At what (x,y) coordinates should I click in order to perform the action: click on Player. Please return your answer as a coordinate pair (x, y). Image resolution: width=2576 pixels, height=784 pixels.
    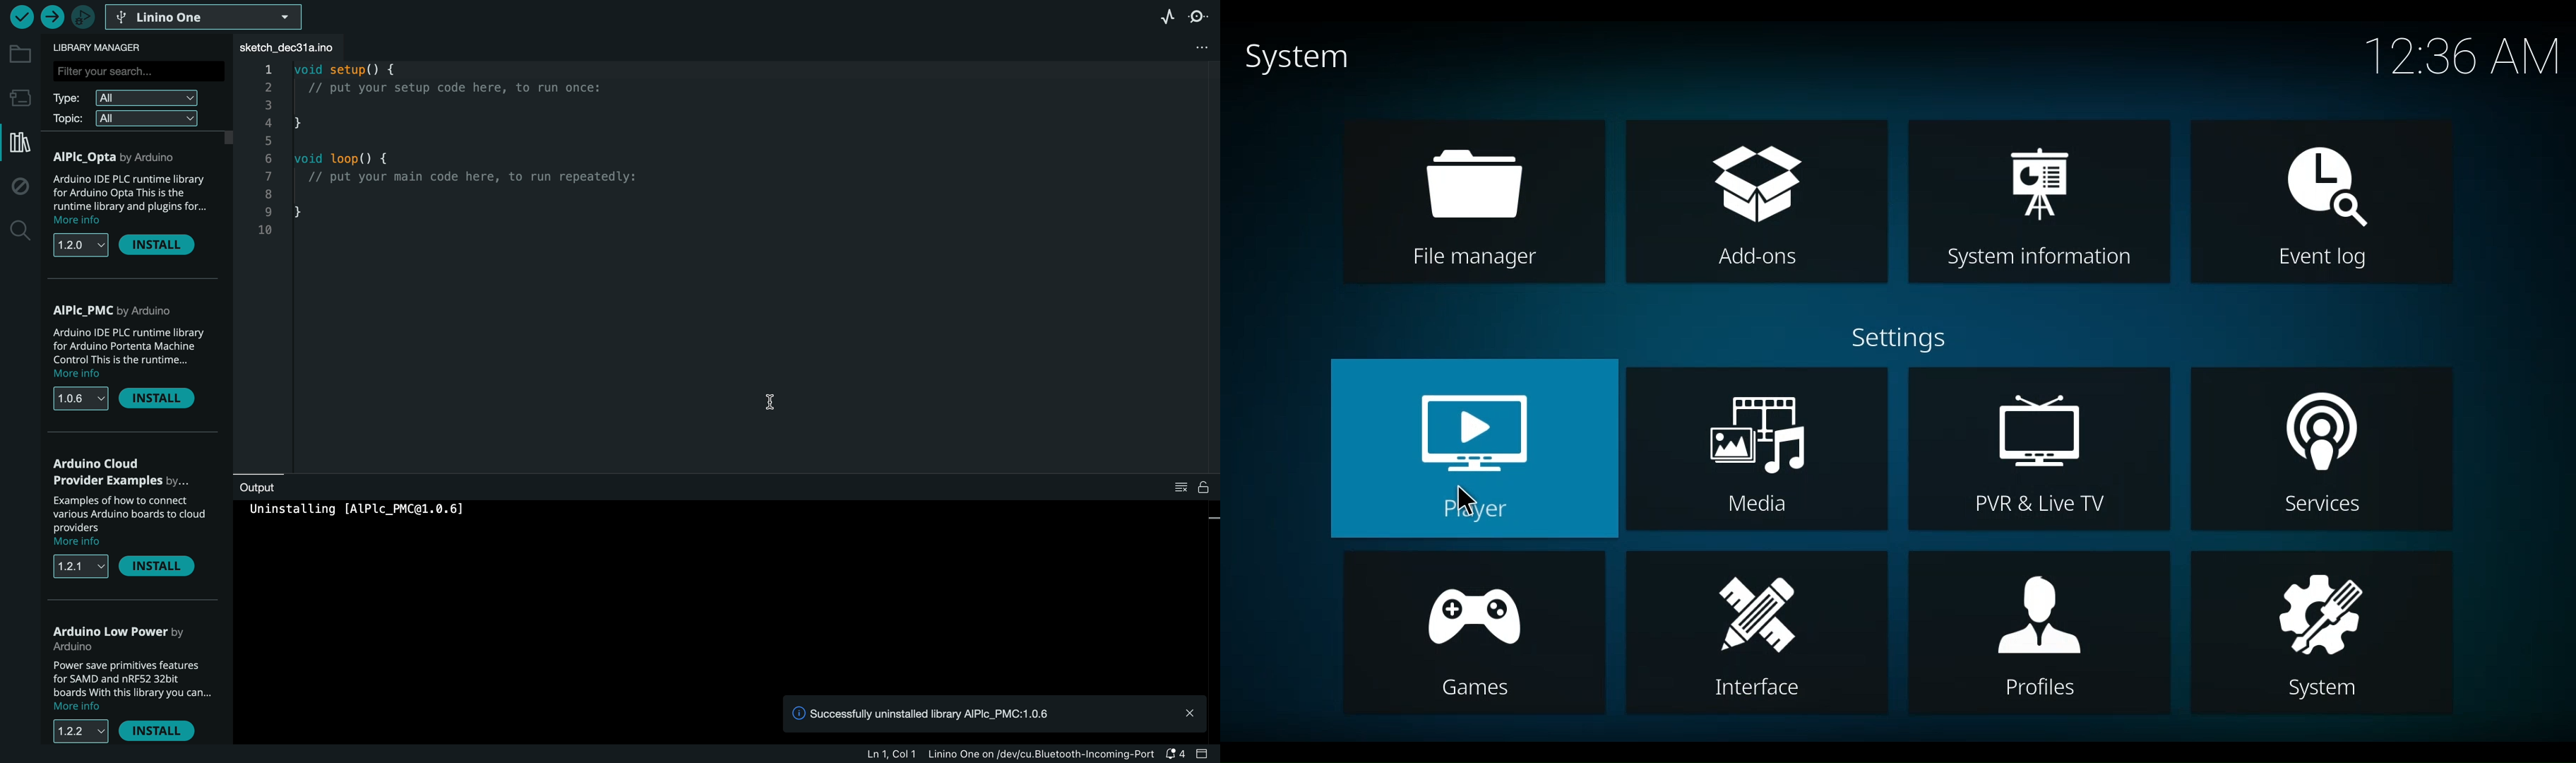
    Looking at the image, I should click on (1476, 447).